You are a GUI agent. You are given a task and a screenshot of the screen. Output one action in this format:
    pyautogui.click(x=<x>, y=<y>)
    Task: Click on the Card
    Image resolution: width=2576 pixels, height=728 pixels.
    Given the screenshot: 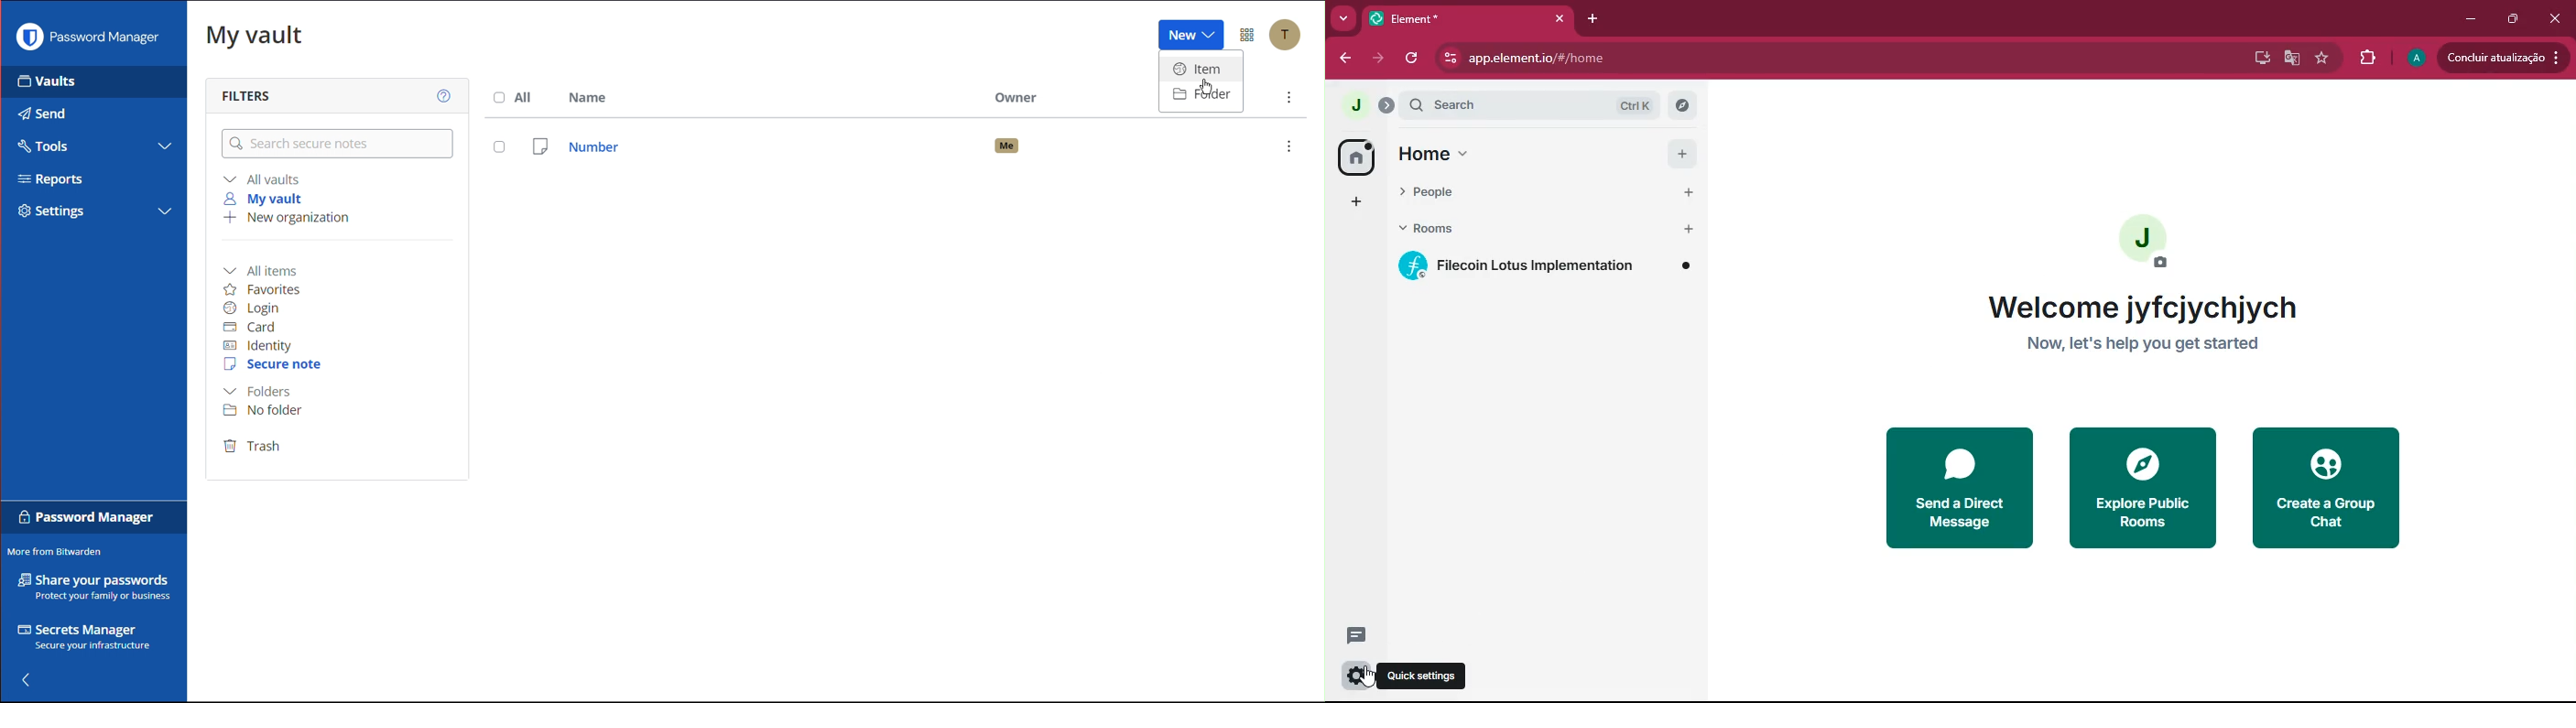 What is the action you would take?
    pyautogui.click(x=250, y=327)
    